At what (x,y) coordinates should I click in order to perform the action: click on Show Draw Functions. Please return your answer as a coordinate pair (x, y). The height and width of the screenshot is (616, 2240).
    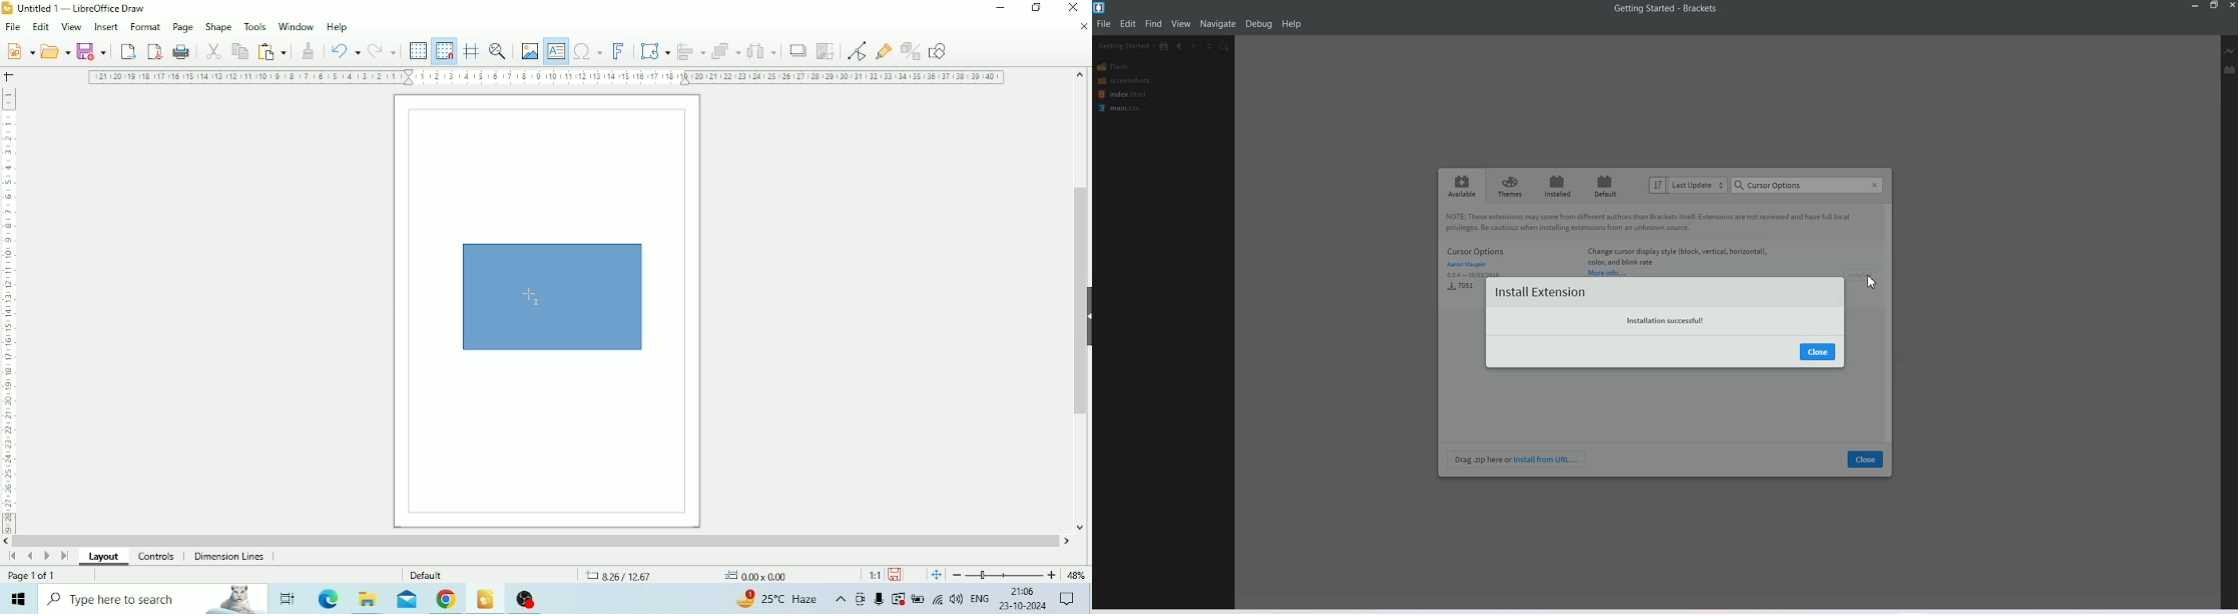
    Looking at the image, I should click on (940, 52).